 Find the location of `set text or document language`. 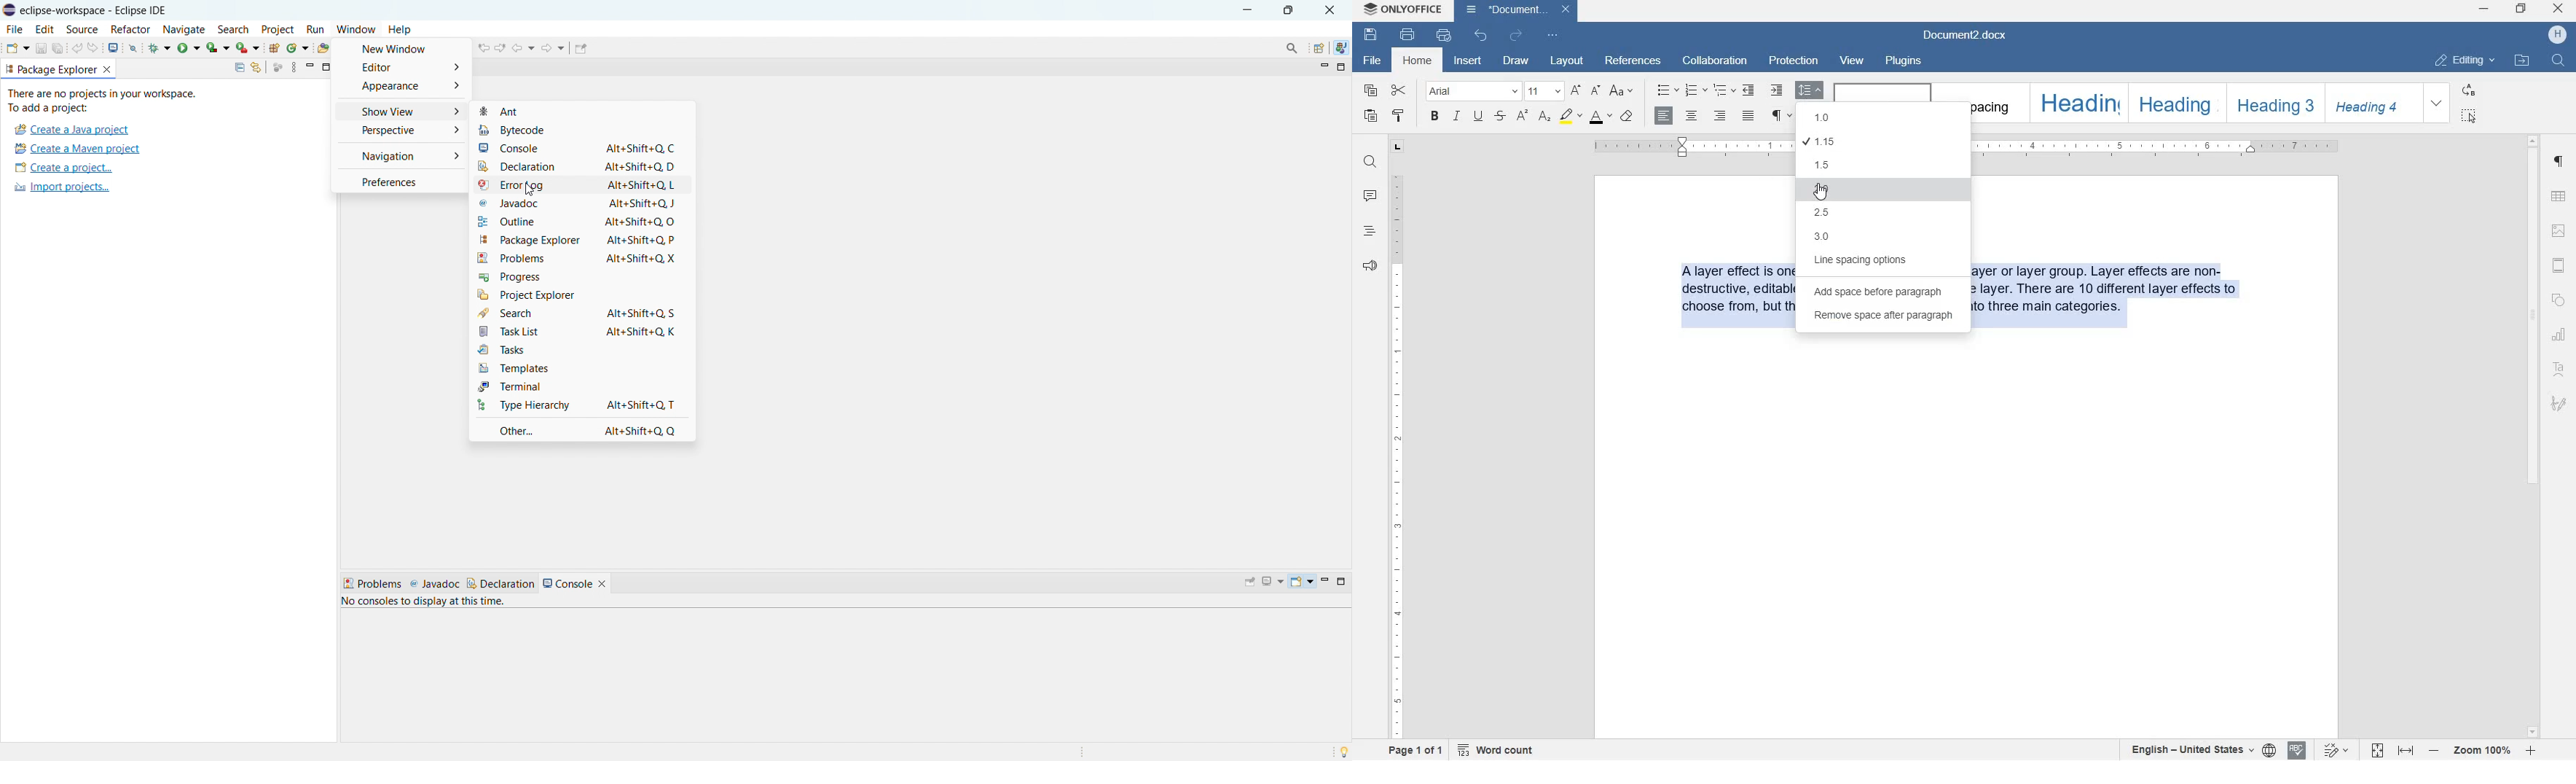

set text or document language is located at coordinates (2199, 749).